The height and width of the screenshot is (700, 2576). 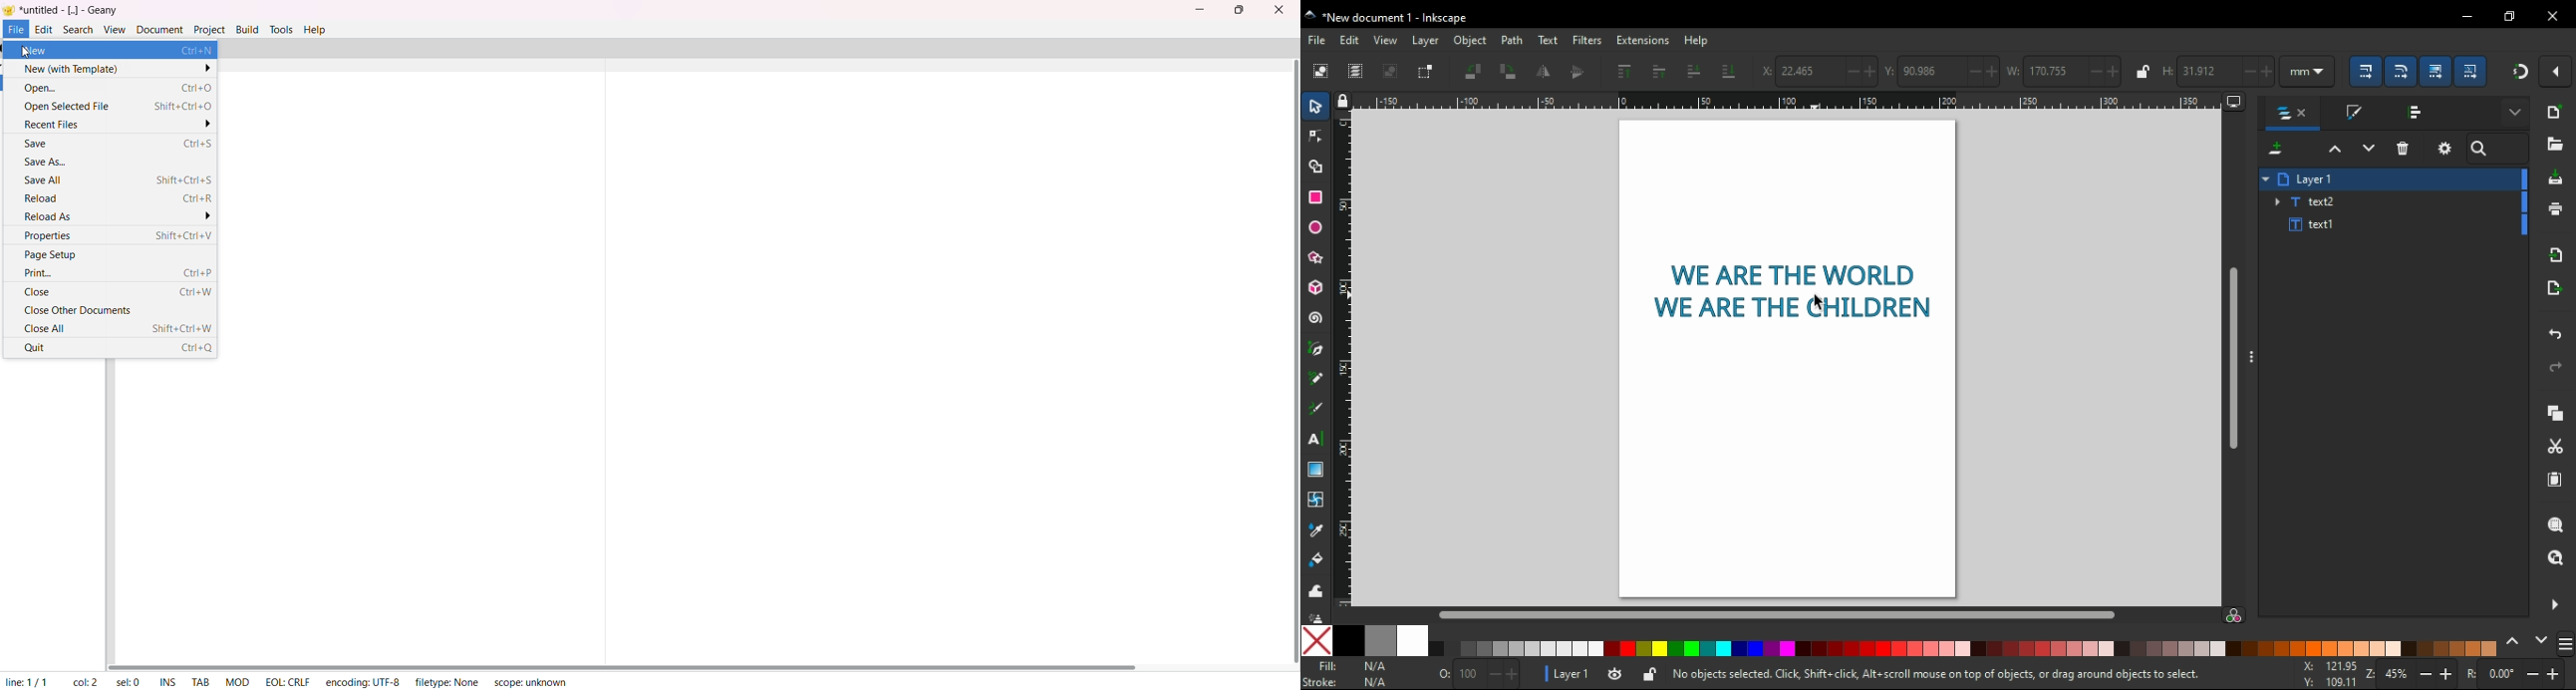 I want to click on keyboard shortcuts and usage hints, so click(x=1960, y=675).